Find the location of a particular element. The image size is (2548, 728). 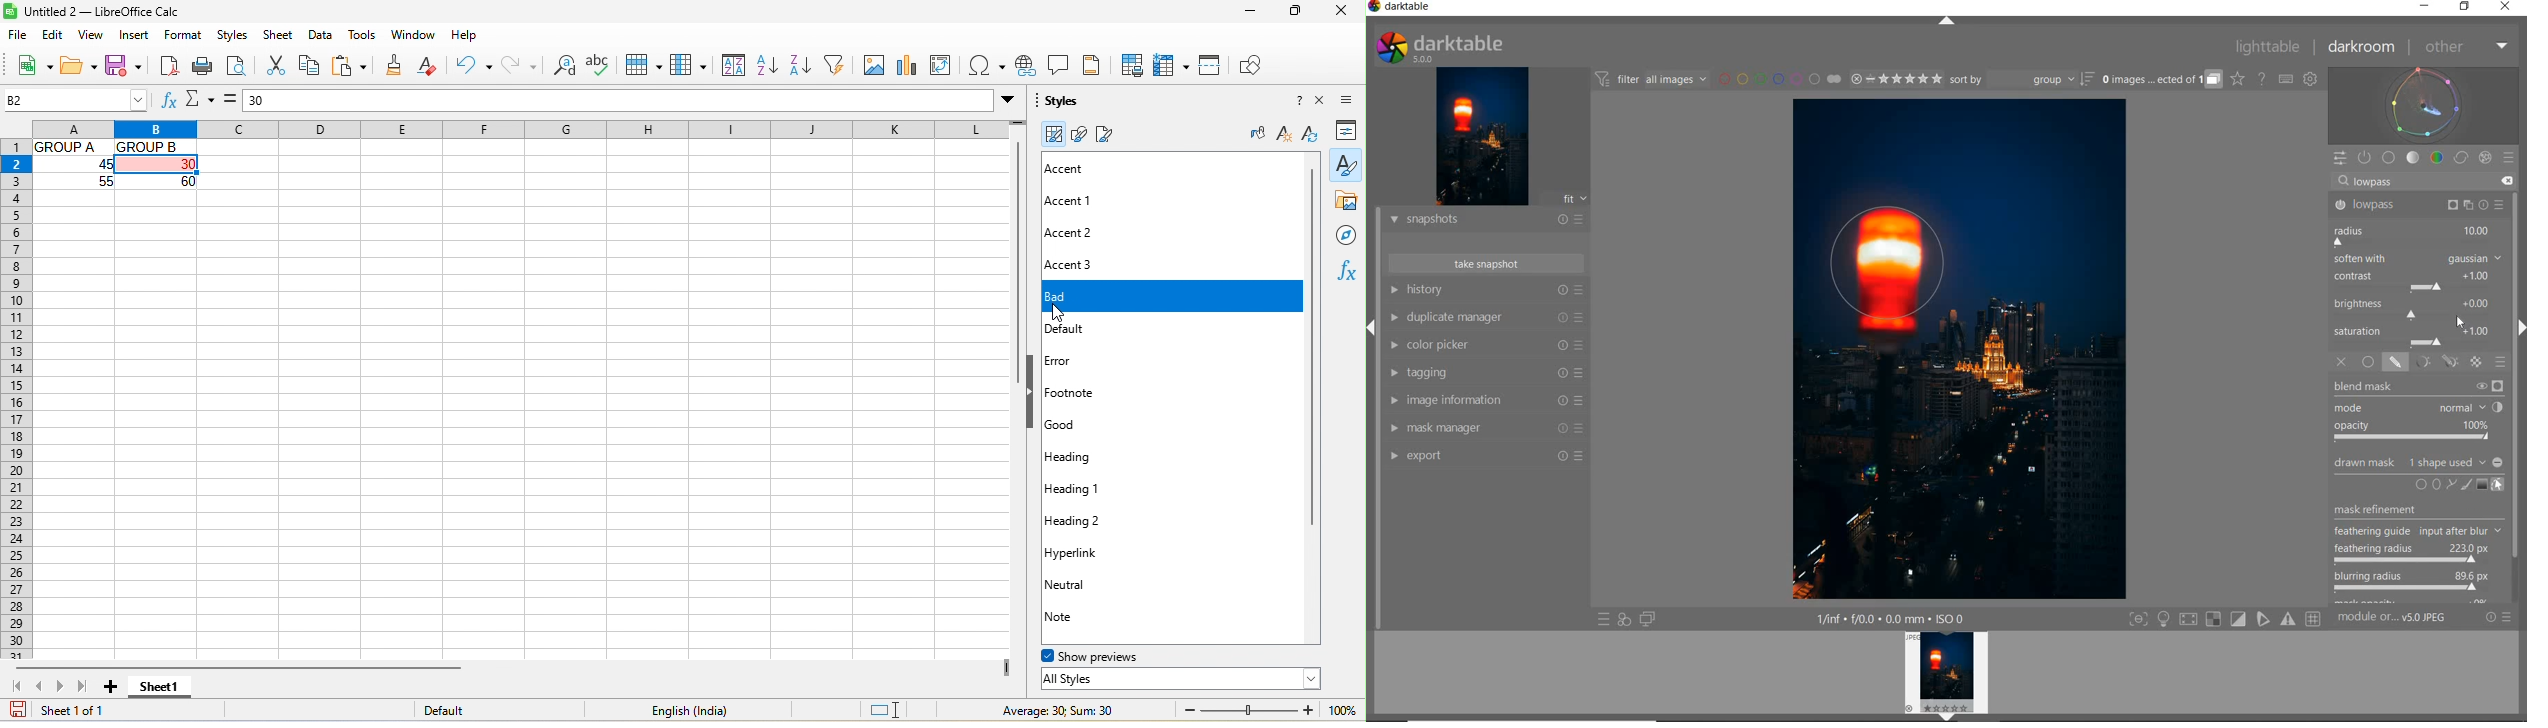

accent 3 is located at coordinates (1090, 262).